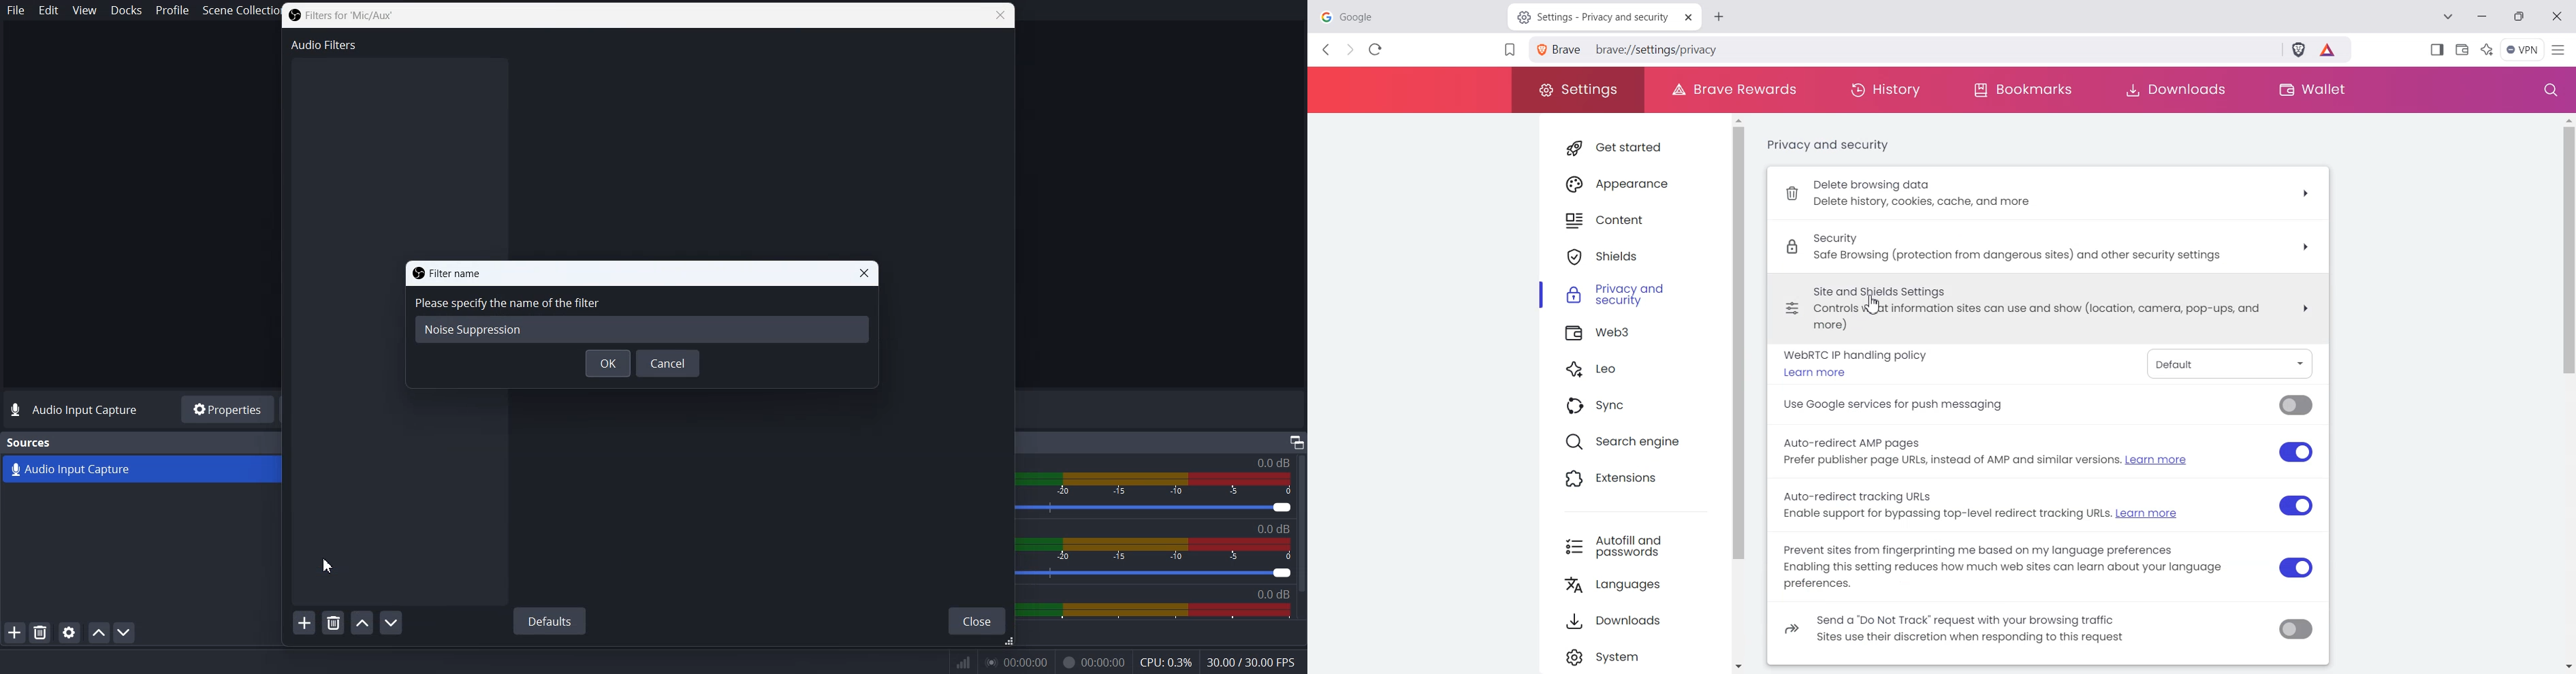 The image size is (2576, 700). I want to click on CPU: 0.3%, so click(1165, 664).